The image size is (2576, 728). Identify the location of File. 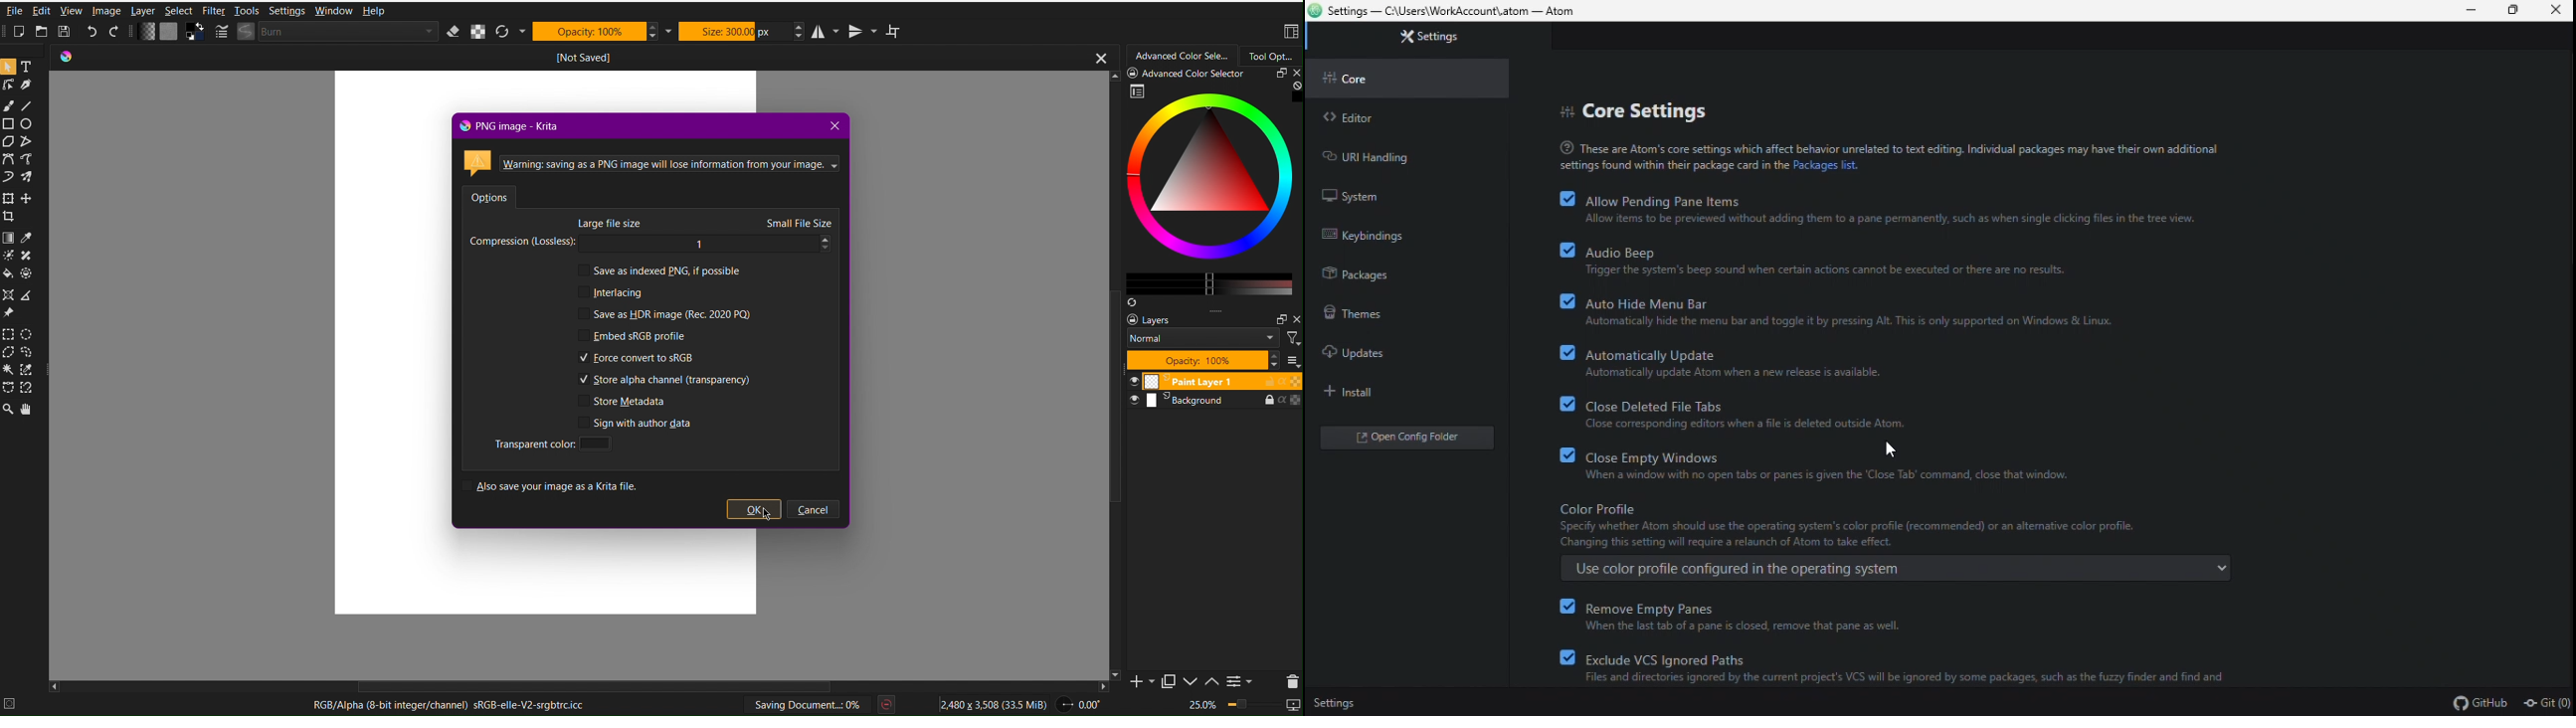
(14, 13).